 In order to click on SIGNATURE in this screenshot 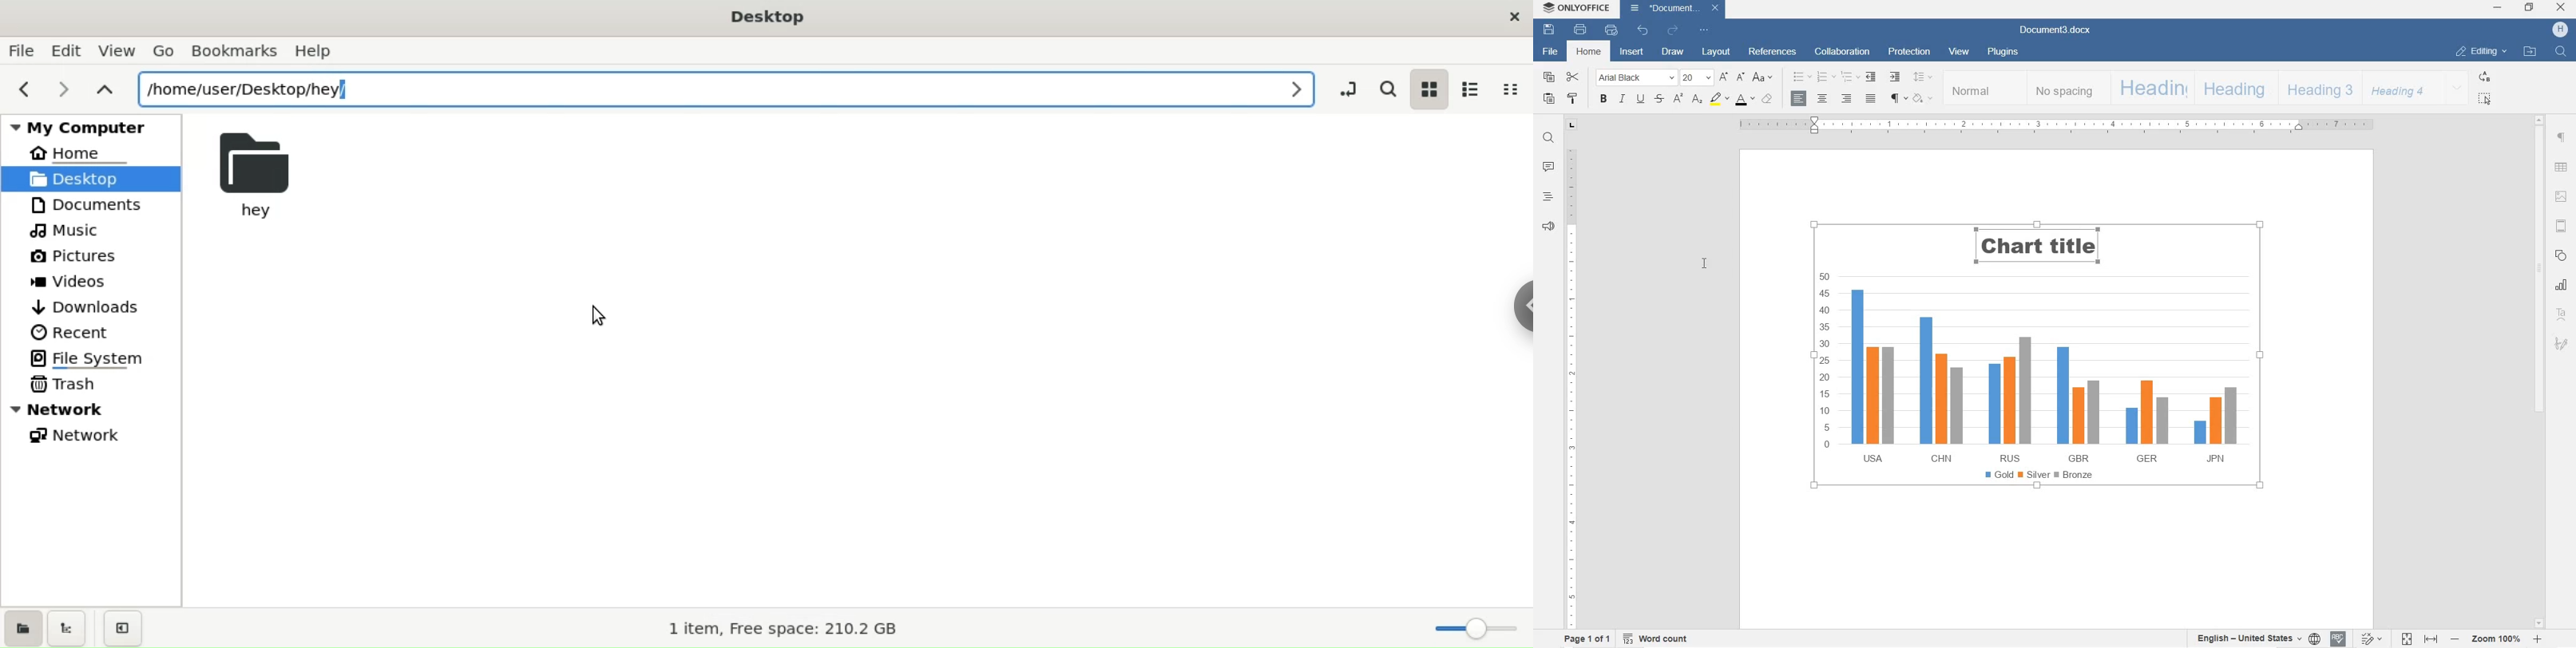, I will do `click(2562, 345)`.